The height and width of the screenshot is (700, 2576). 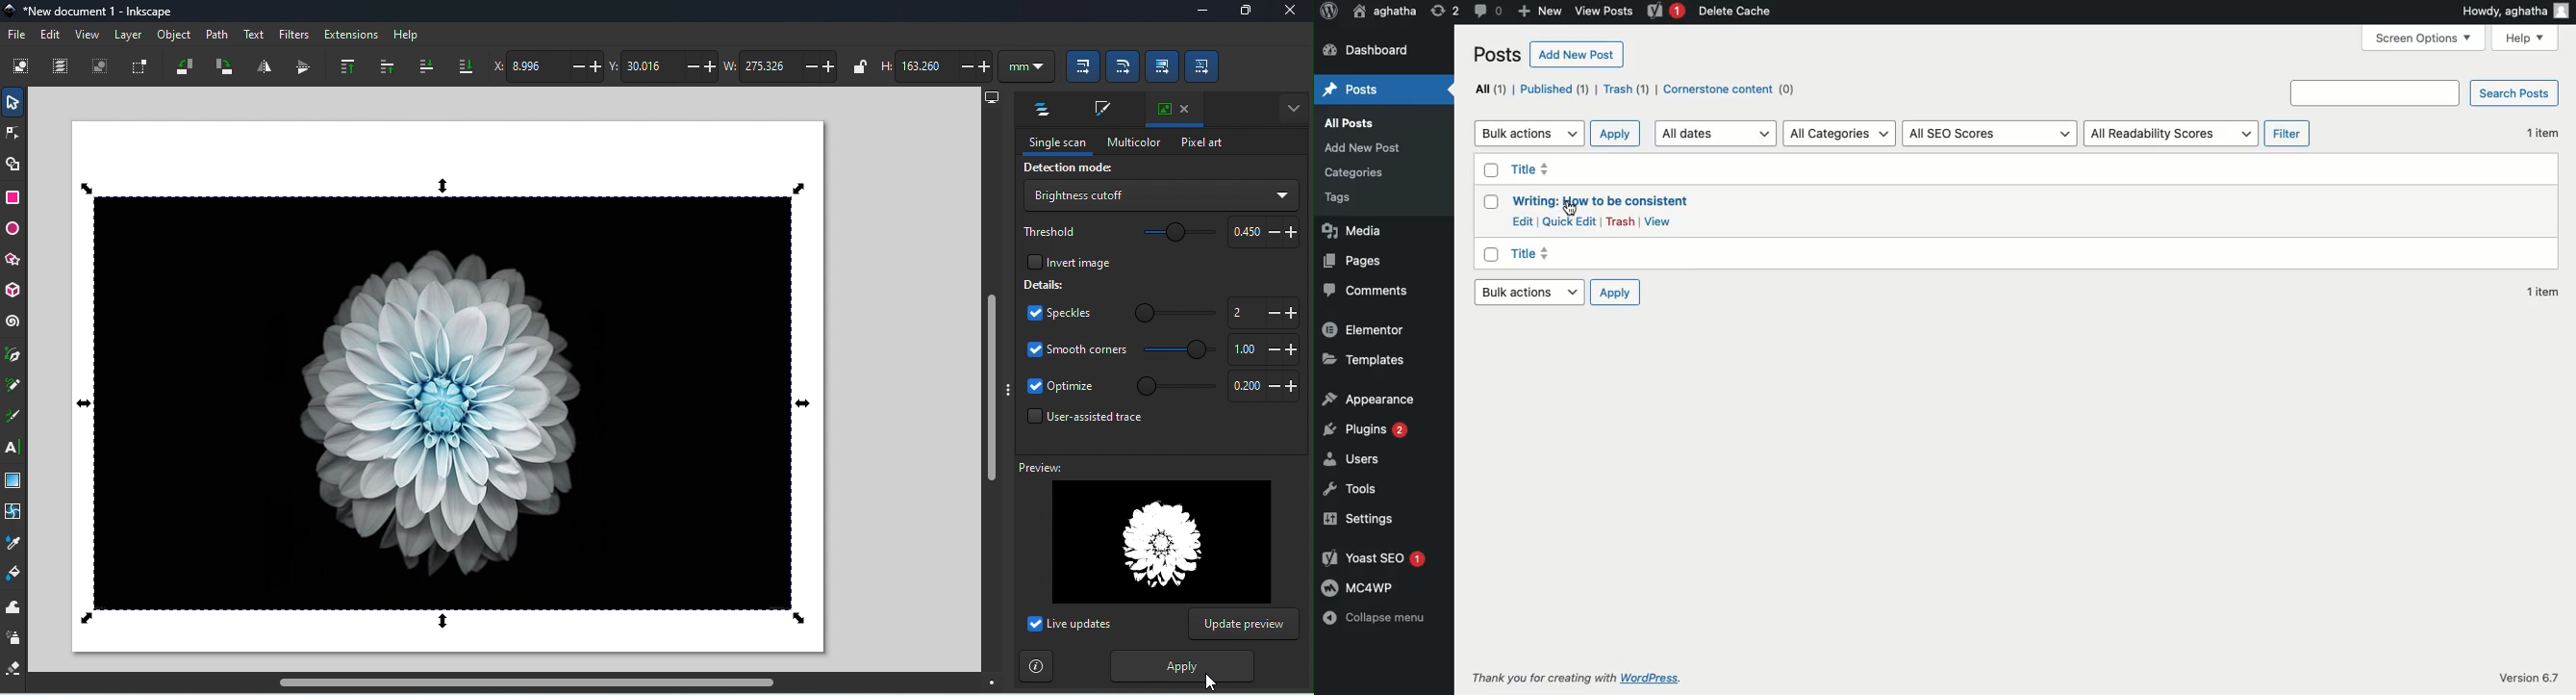 What do you see at coordinates (1360, 489) in the screenshot?
I see `Tools` at bounding box center [1360, 489].